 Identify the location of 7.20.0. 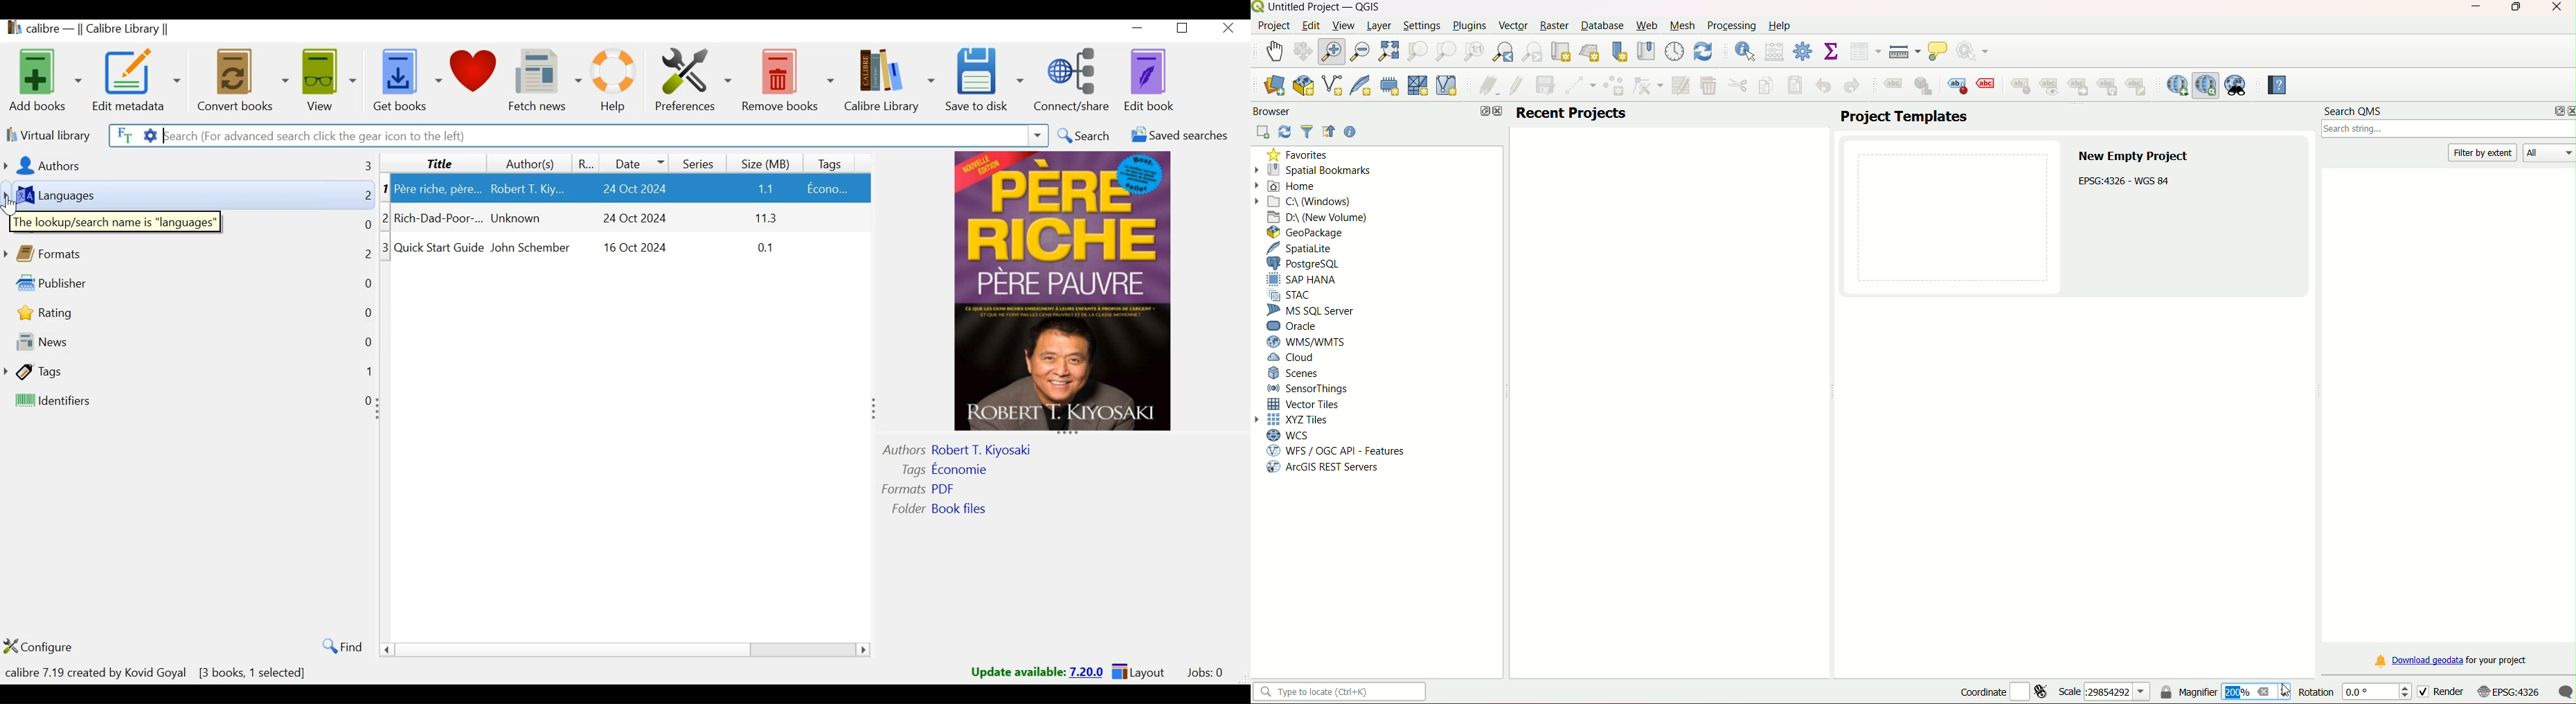
(1088, 671).